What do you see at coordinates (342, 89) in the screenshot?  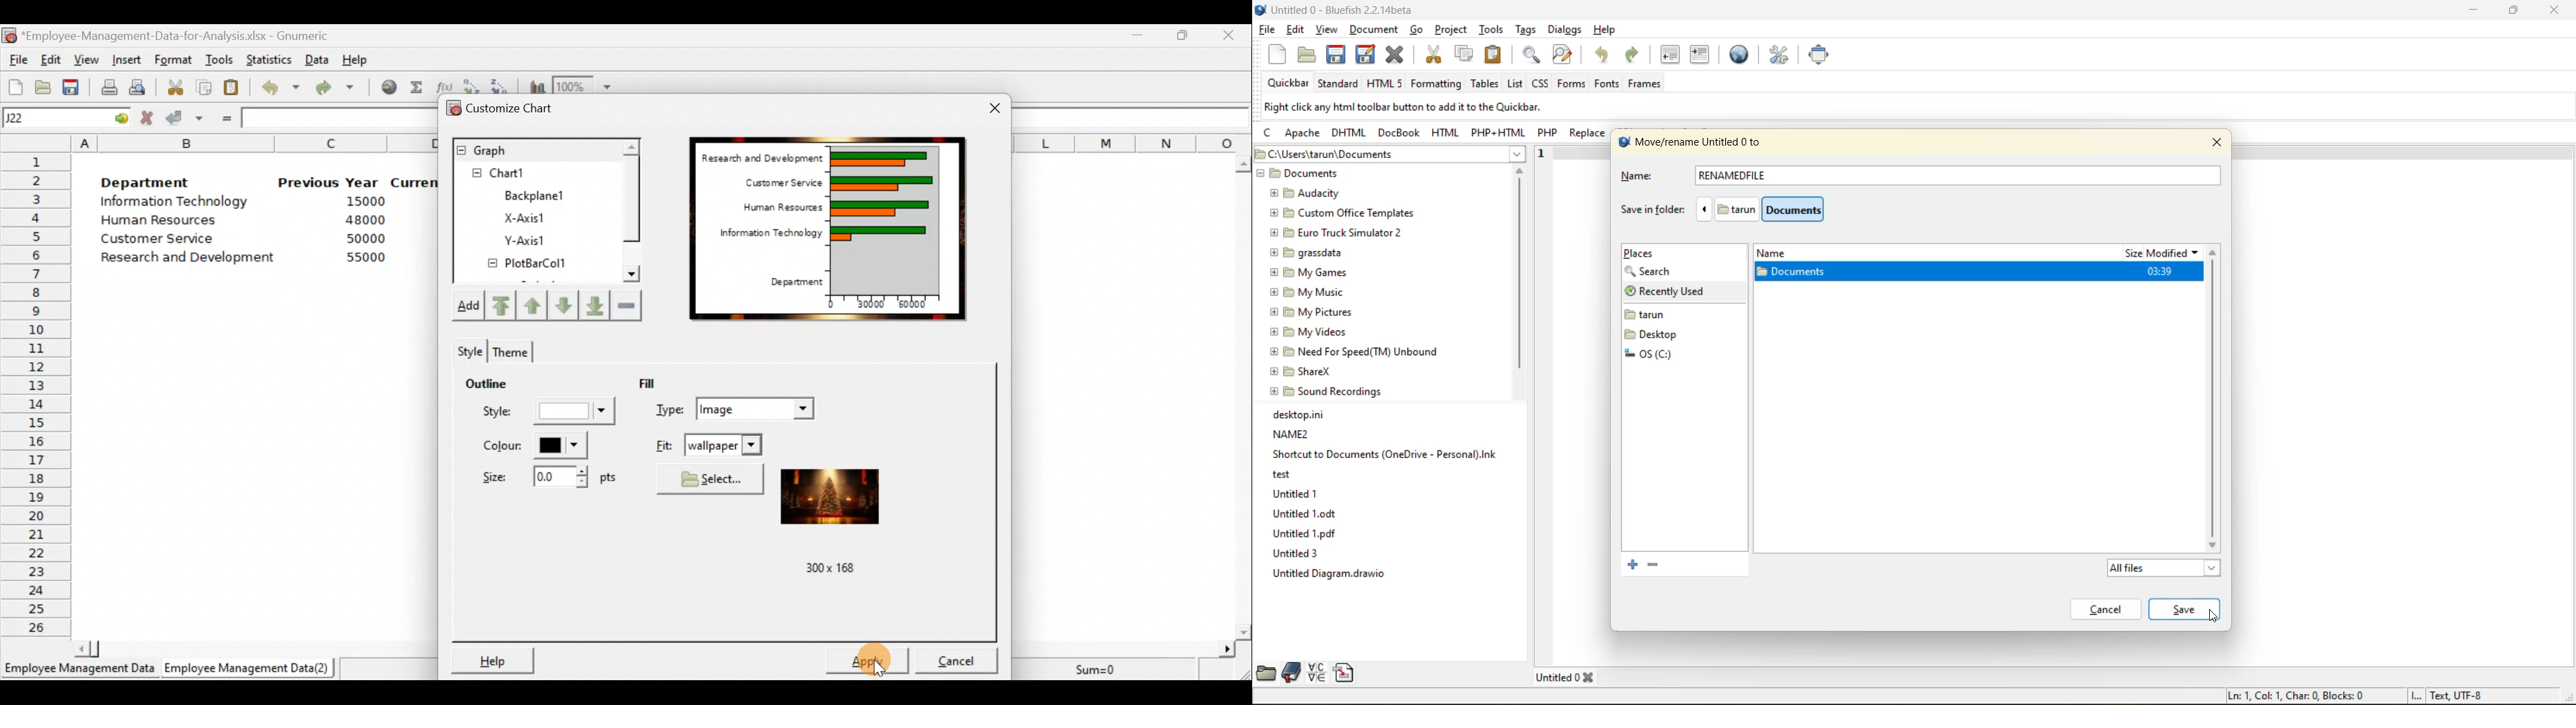 I see `Redo undone action` at bounding box center [342, 89].